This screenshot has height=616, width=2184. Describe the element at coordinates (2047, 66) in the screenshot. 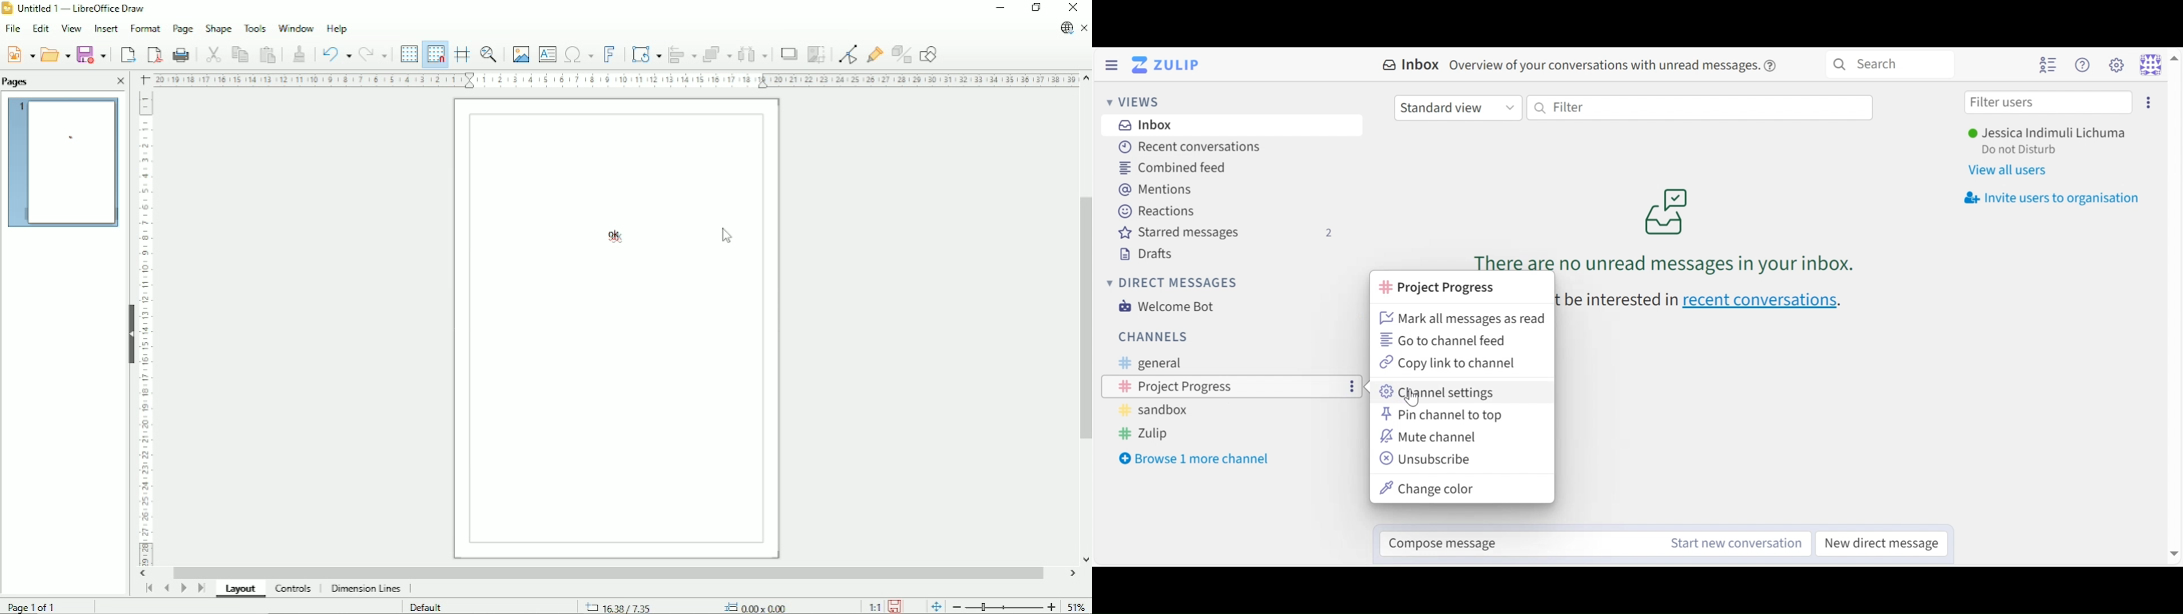

I see `Hide user list` at that location.